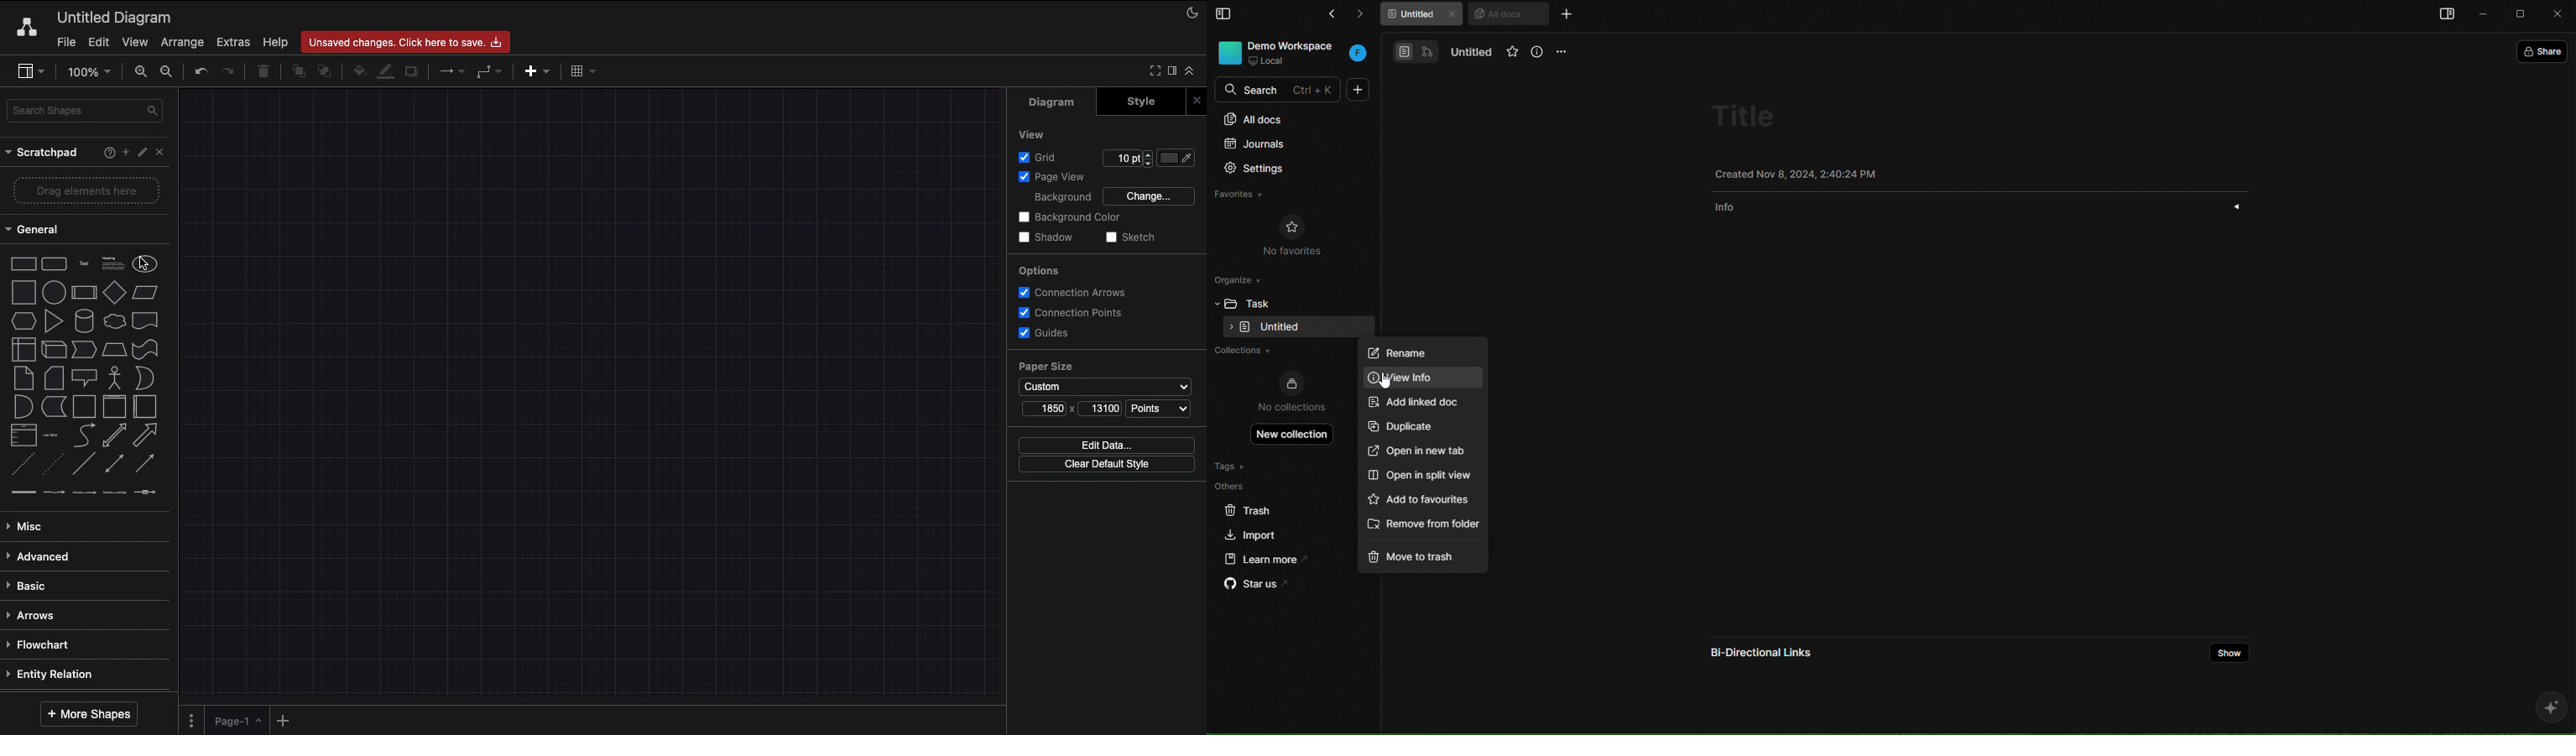  I want to click on Zoom out, so click(169, 73).